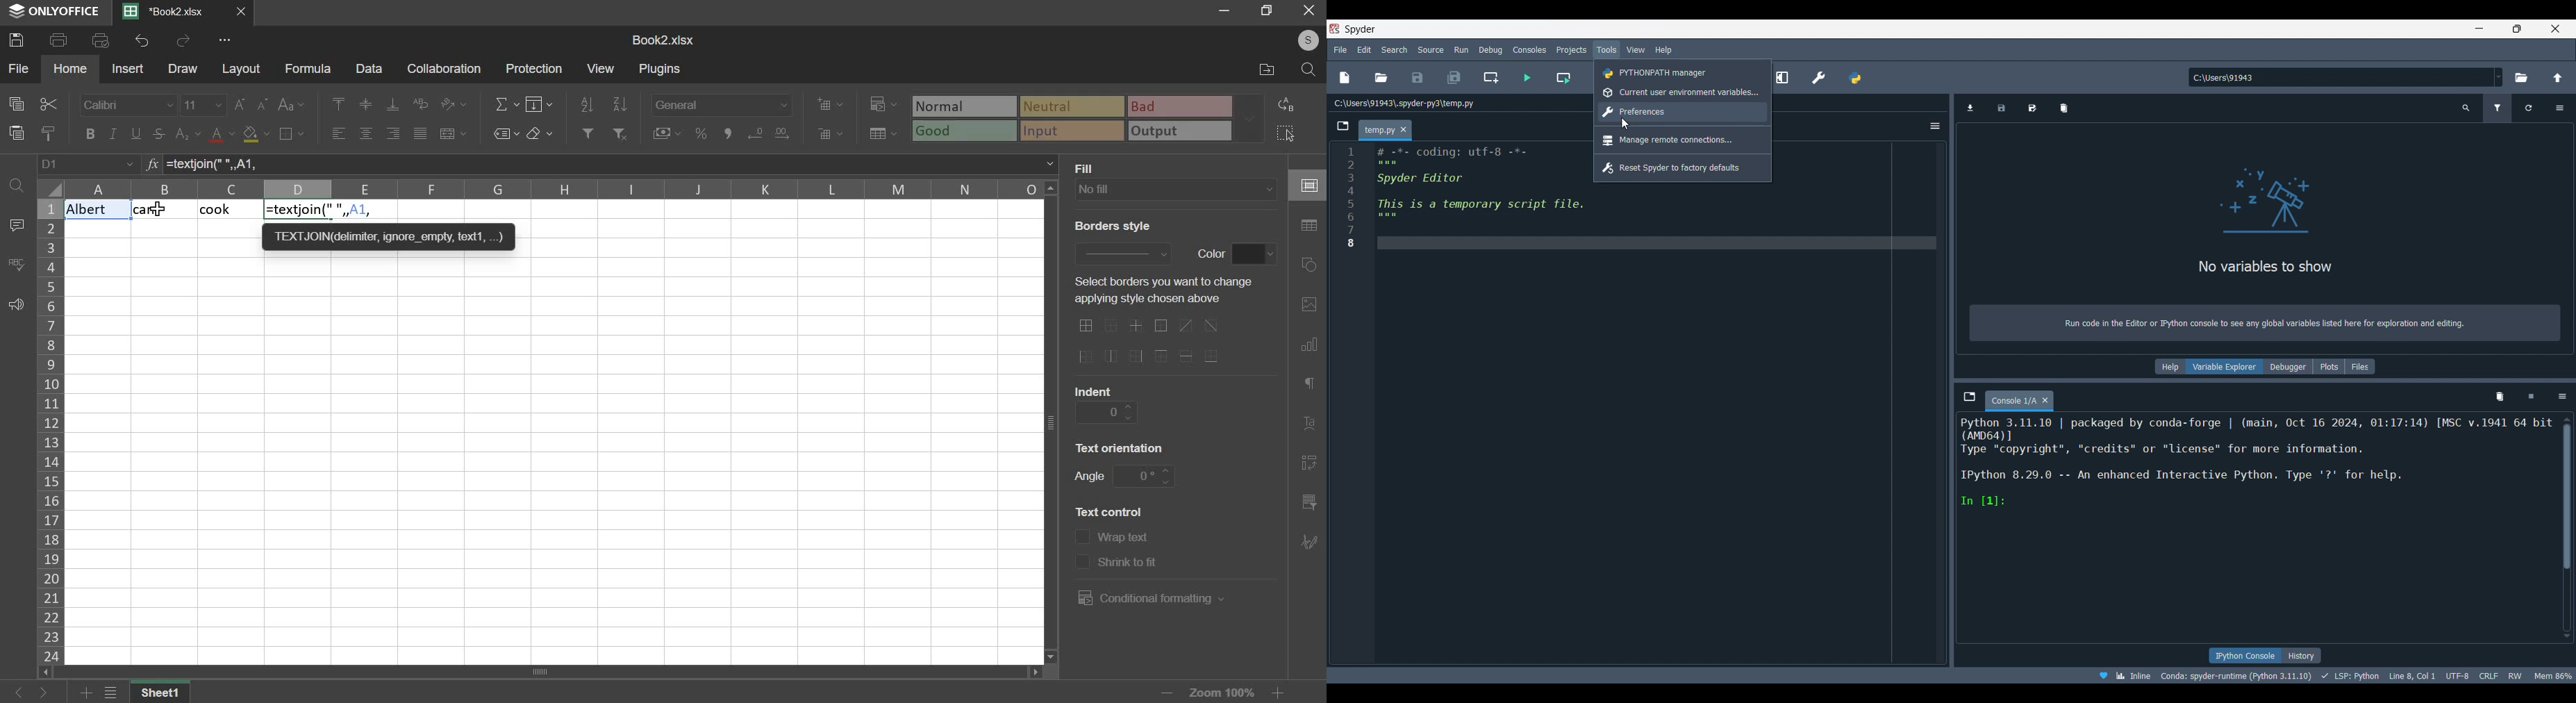  Describe the element at coordinates (600, 67) in the screenshot. I see `view` at that location.